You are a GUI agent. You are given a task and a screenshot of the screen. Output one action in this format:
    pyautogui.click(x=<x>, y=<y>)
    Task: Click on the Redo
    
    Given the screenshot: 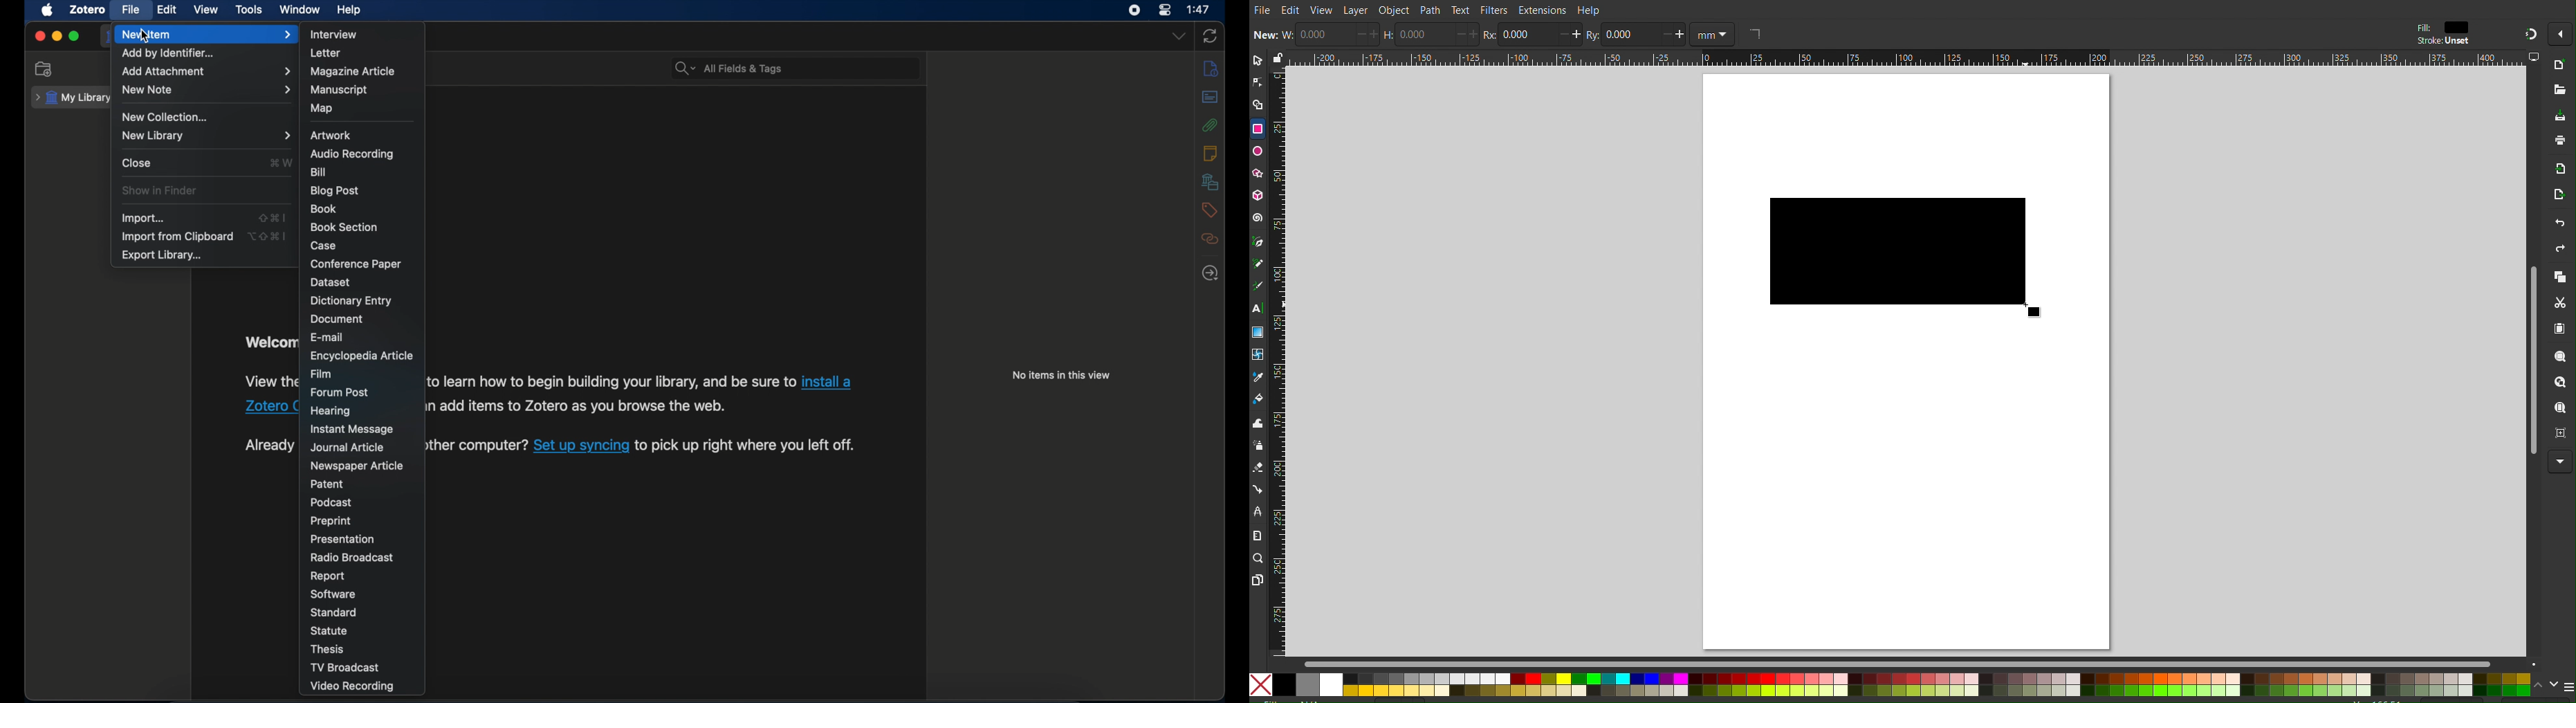 What is the action you would take?
    pyautogui.click(x=2560, y=252)
    